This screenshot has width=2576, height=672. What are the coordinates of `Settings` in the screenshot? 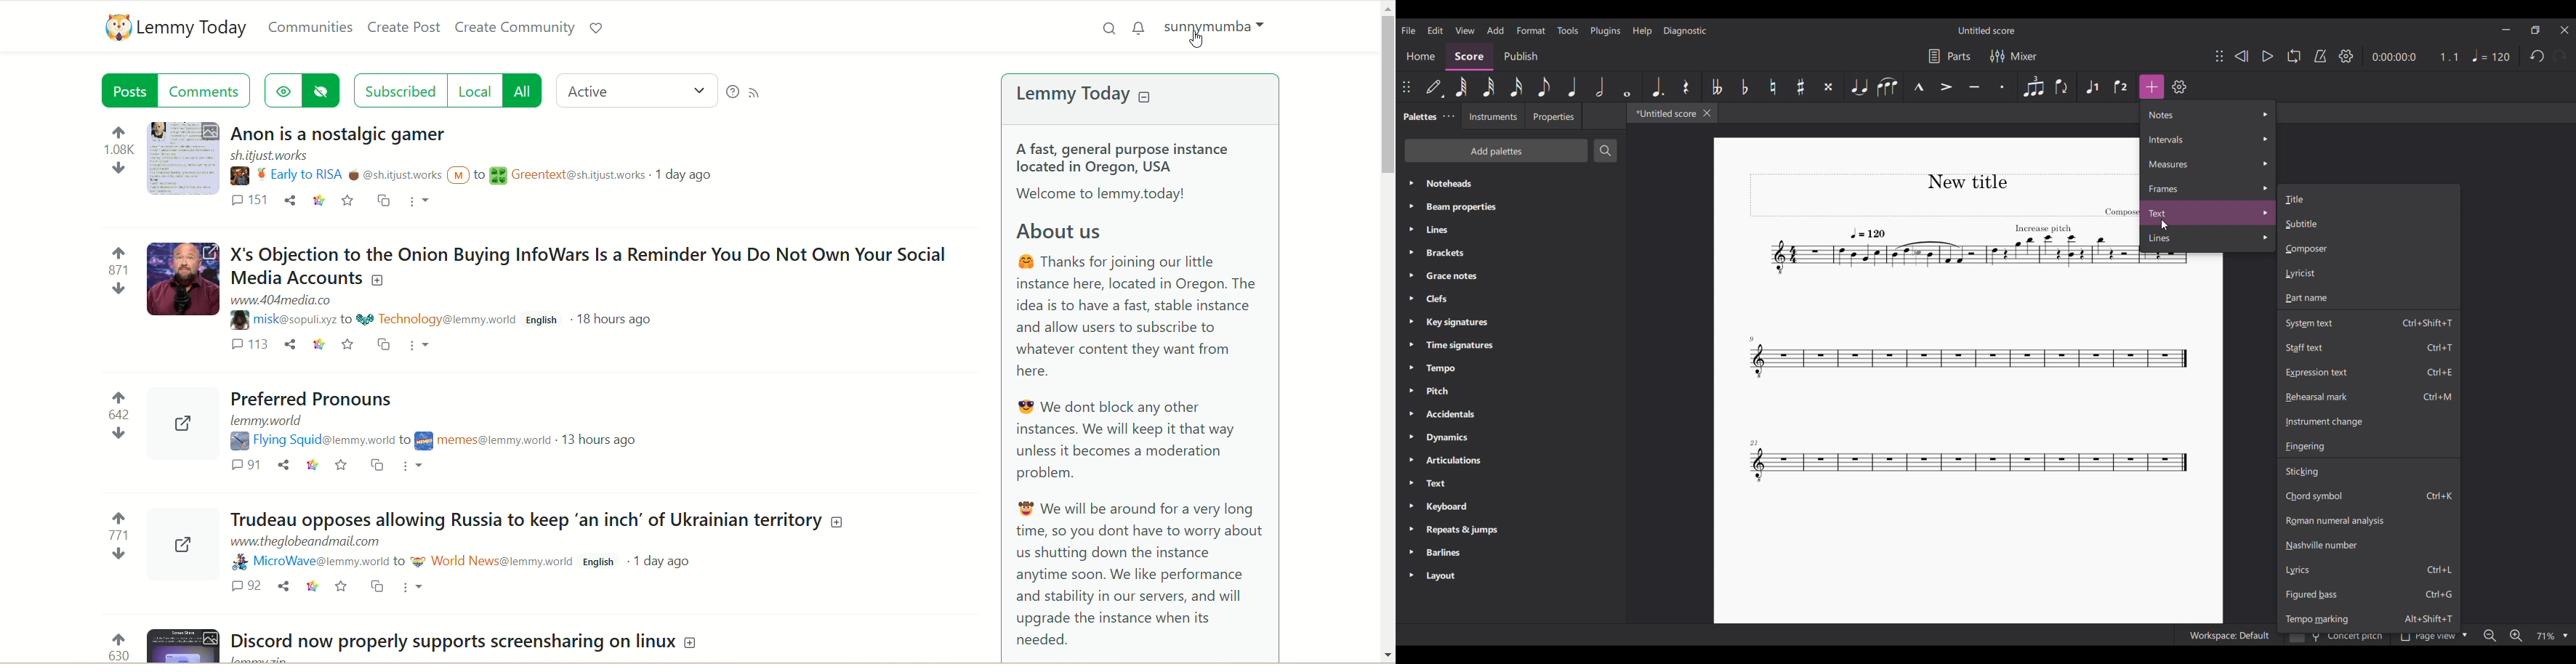 It's located at (2179, 87).